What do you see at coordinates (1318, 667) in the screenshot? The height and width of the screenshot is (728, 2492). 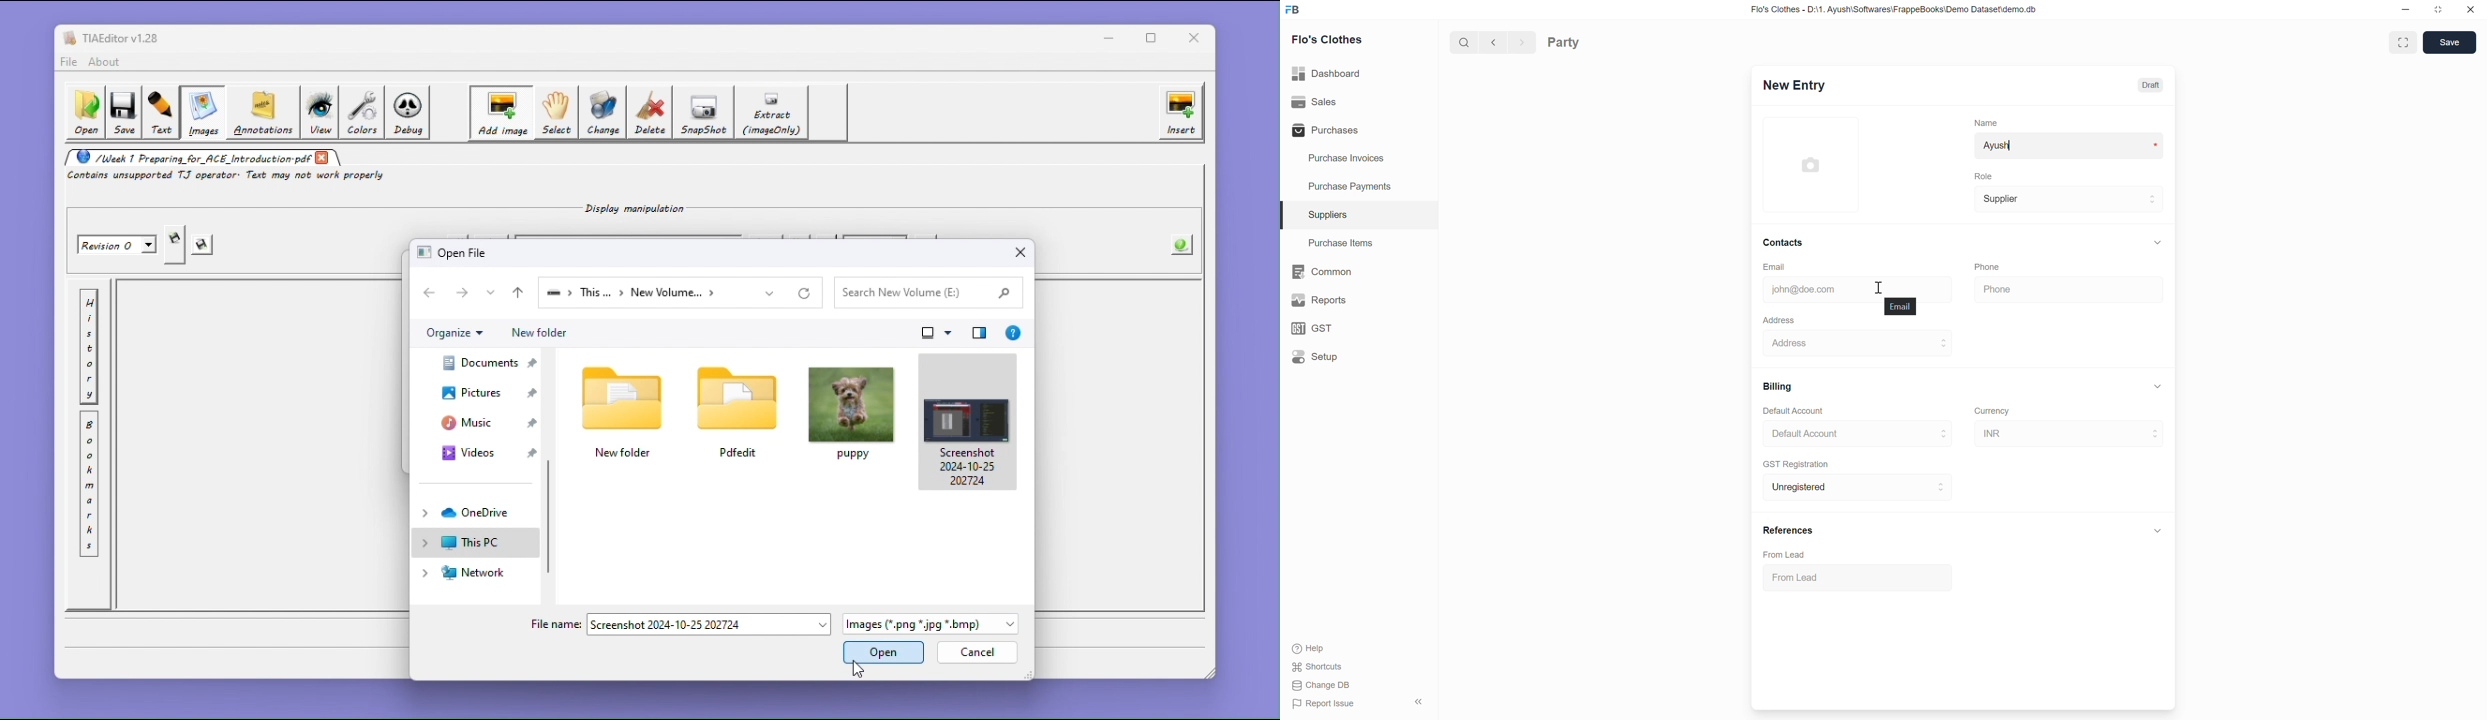 I see `Shortcuts` at bounding box center [1318, 667].